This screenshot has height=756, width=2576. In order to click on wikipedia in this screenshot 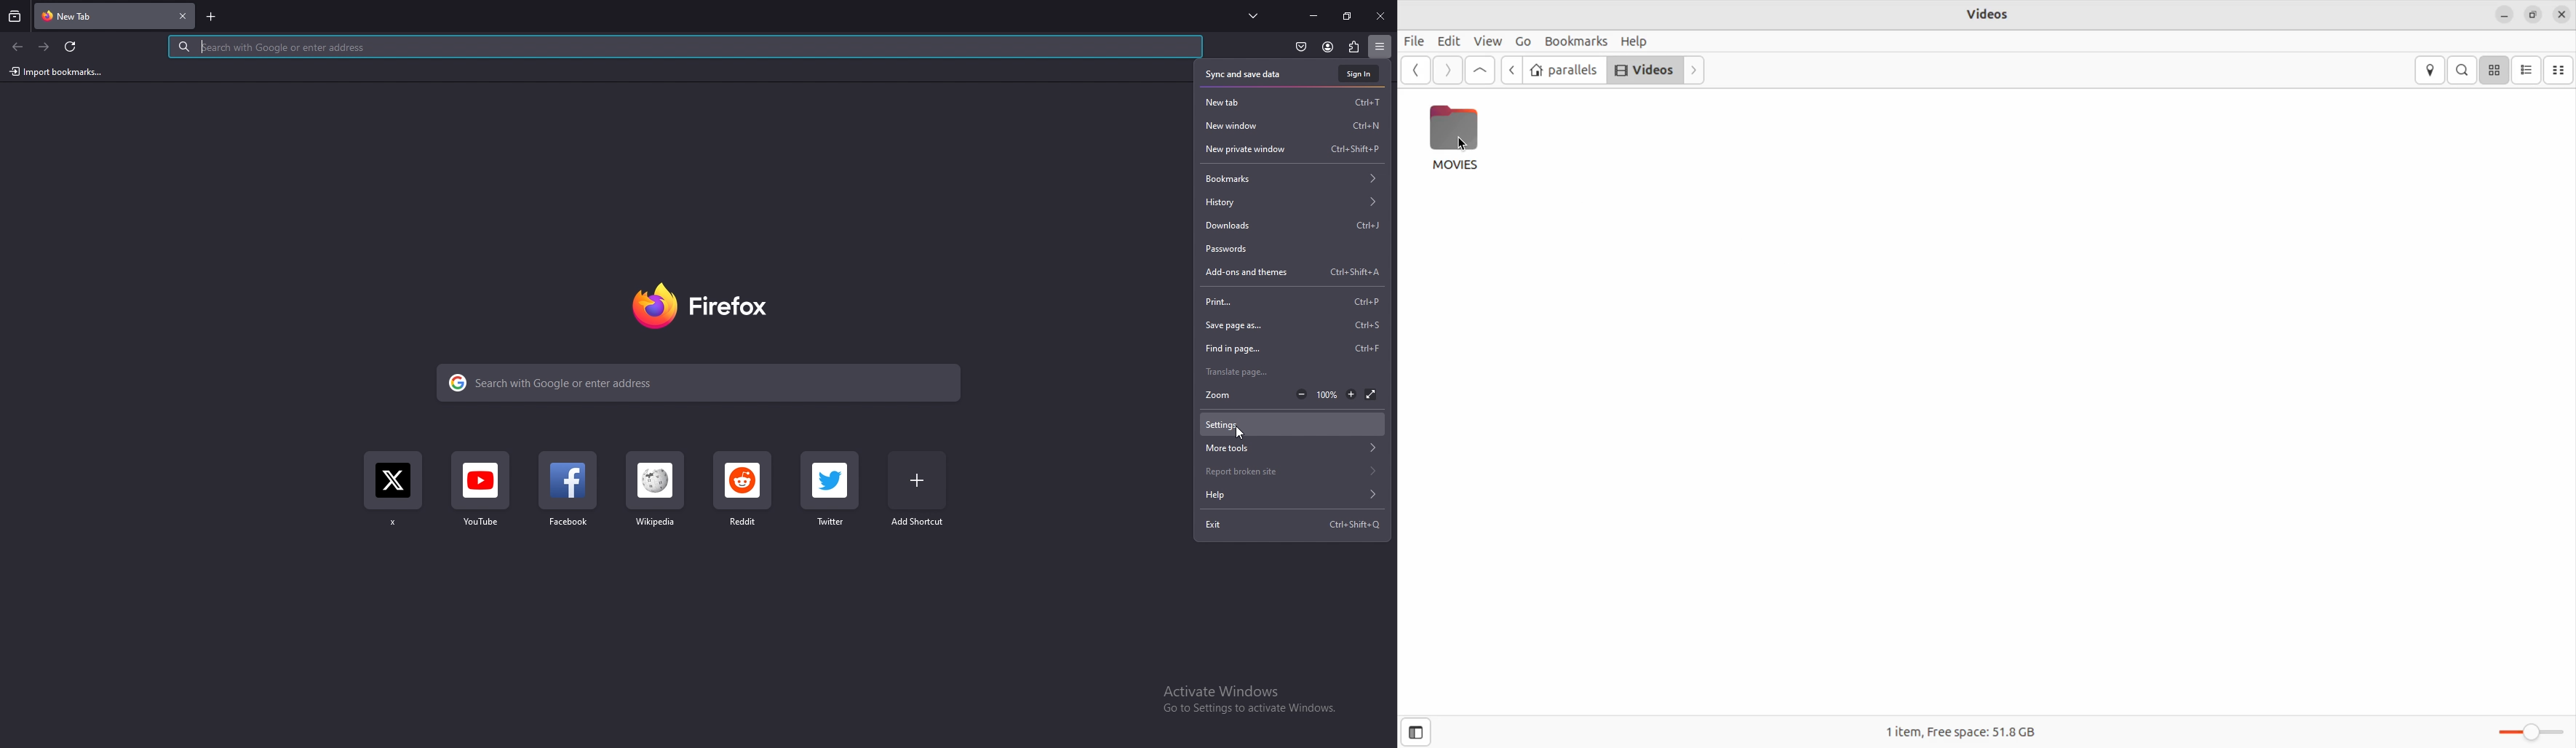, I will do `click(653, 495)`.